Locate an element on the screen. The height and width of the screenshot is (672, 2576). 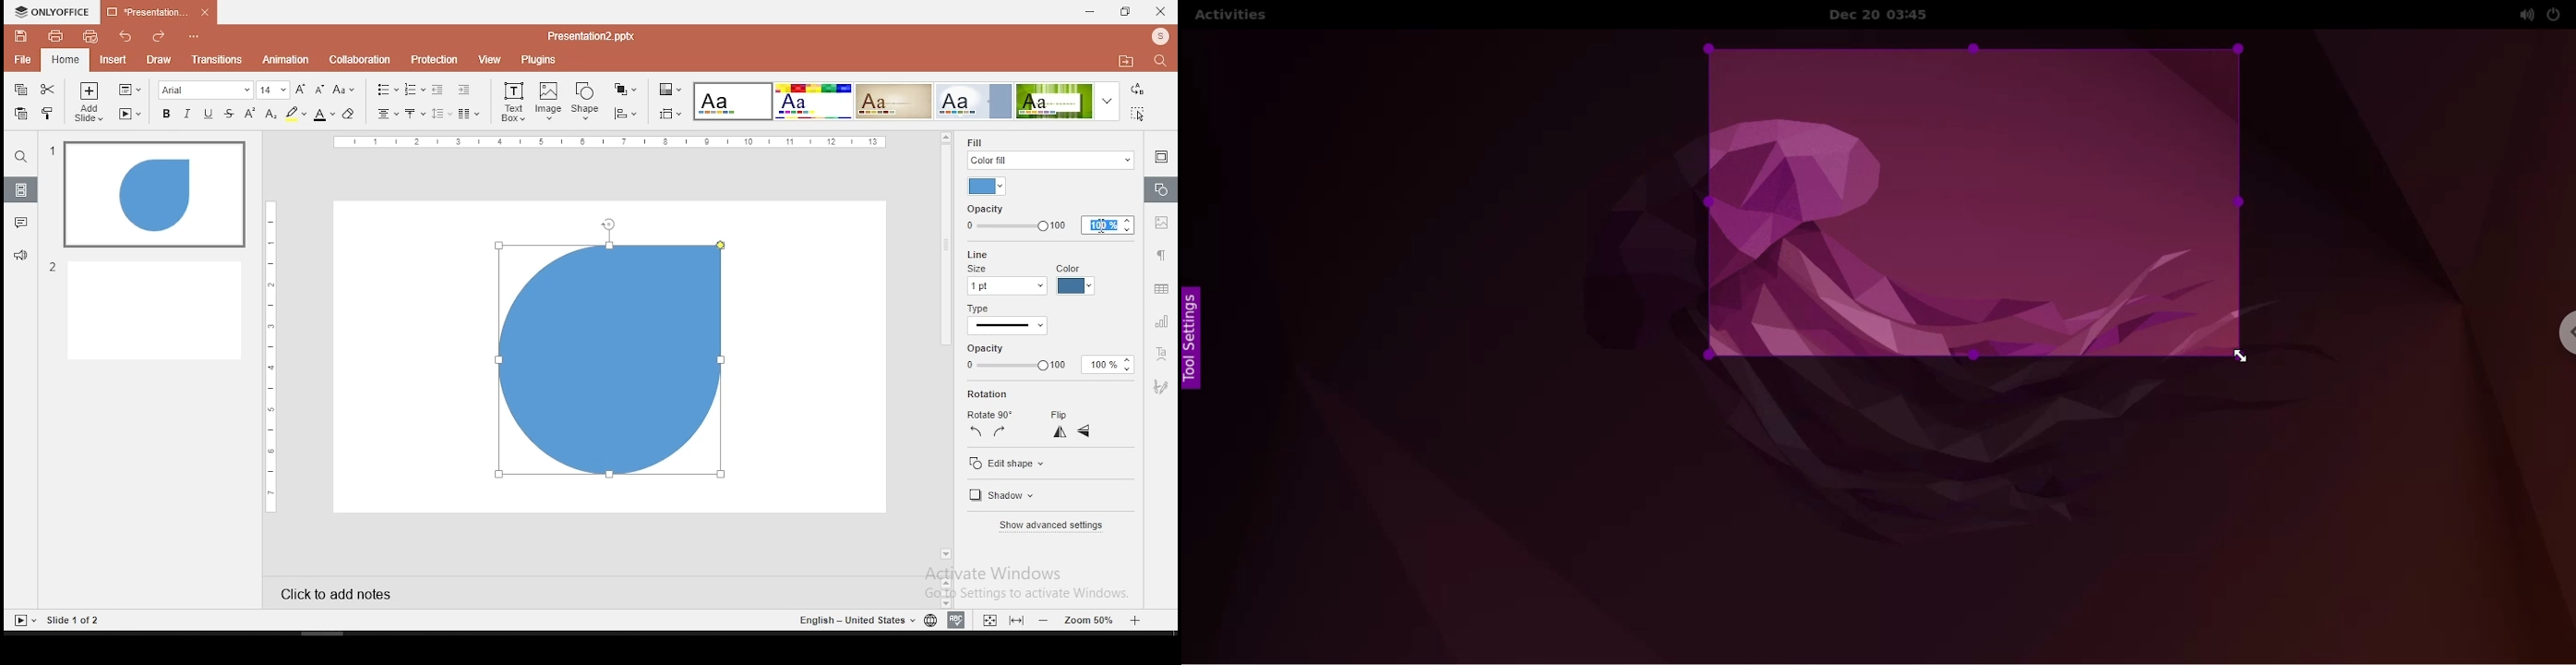
image settings is located at coordinates (1163, 224).